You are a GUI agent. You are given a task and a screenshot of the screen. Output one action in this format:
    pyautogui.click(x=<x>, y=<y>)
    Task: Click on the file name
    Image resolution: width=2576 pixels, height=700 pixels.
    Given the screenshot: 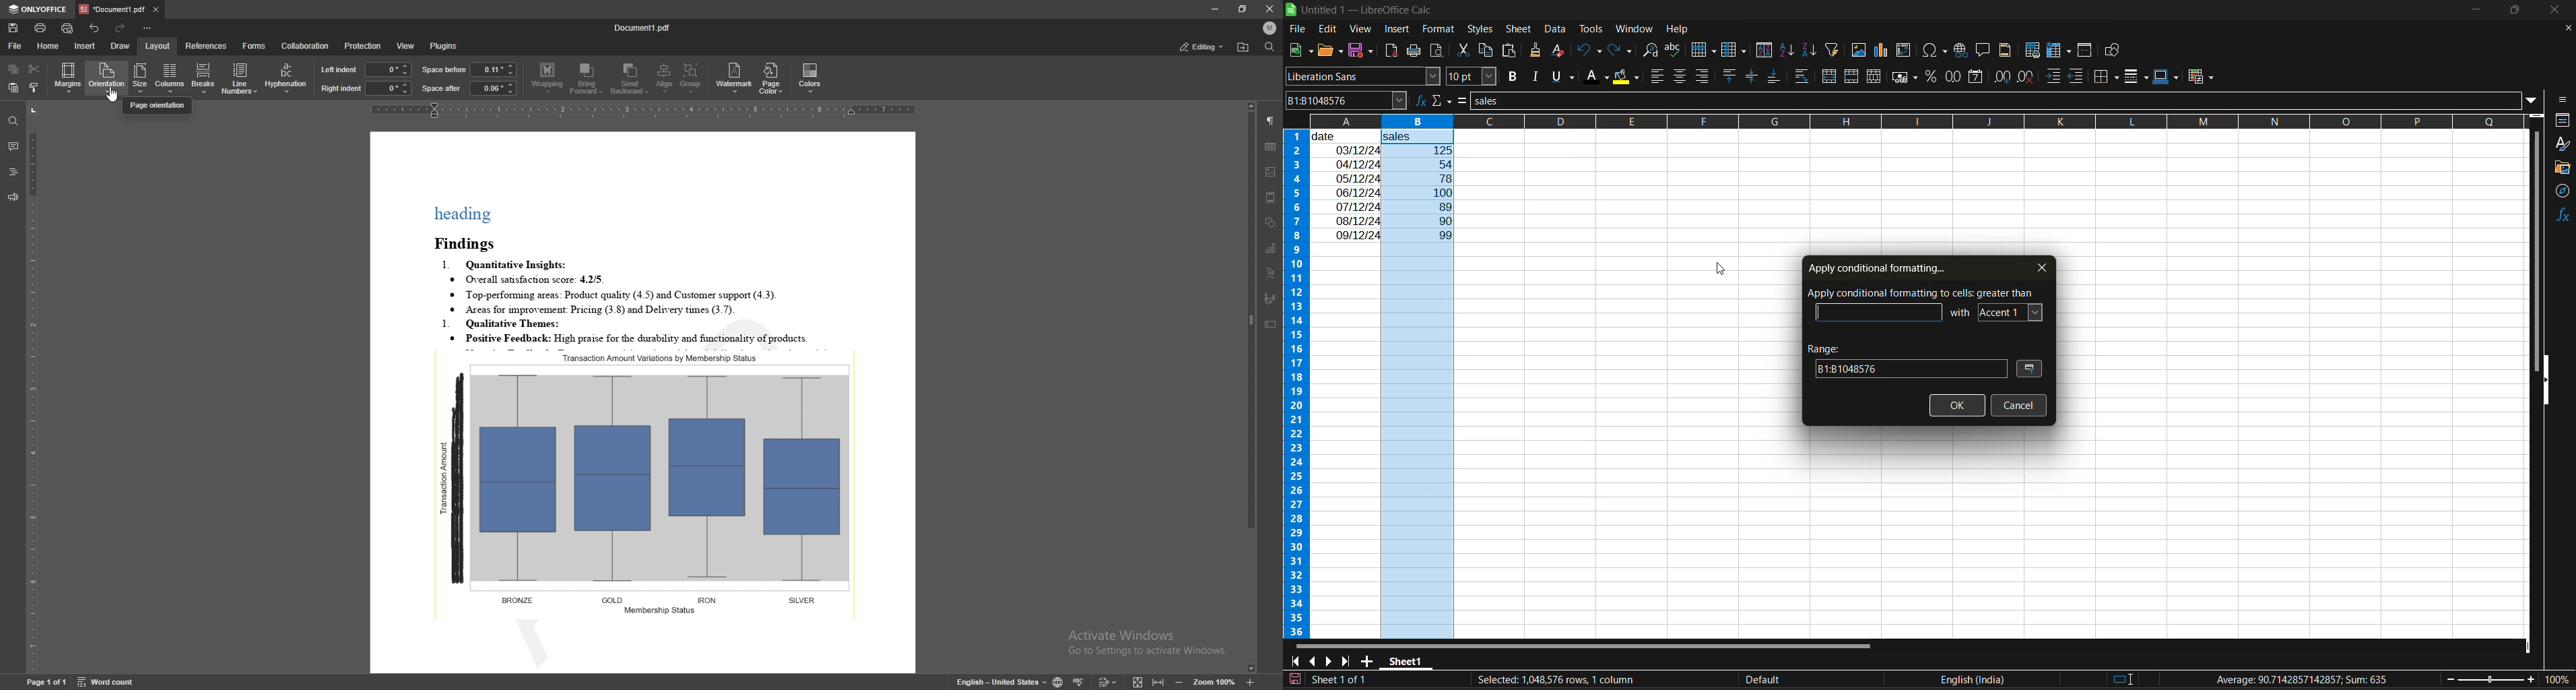 What is the action you would take?
    pyautogui.click(x=643, y=27)
    